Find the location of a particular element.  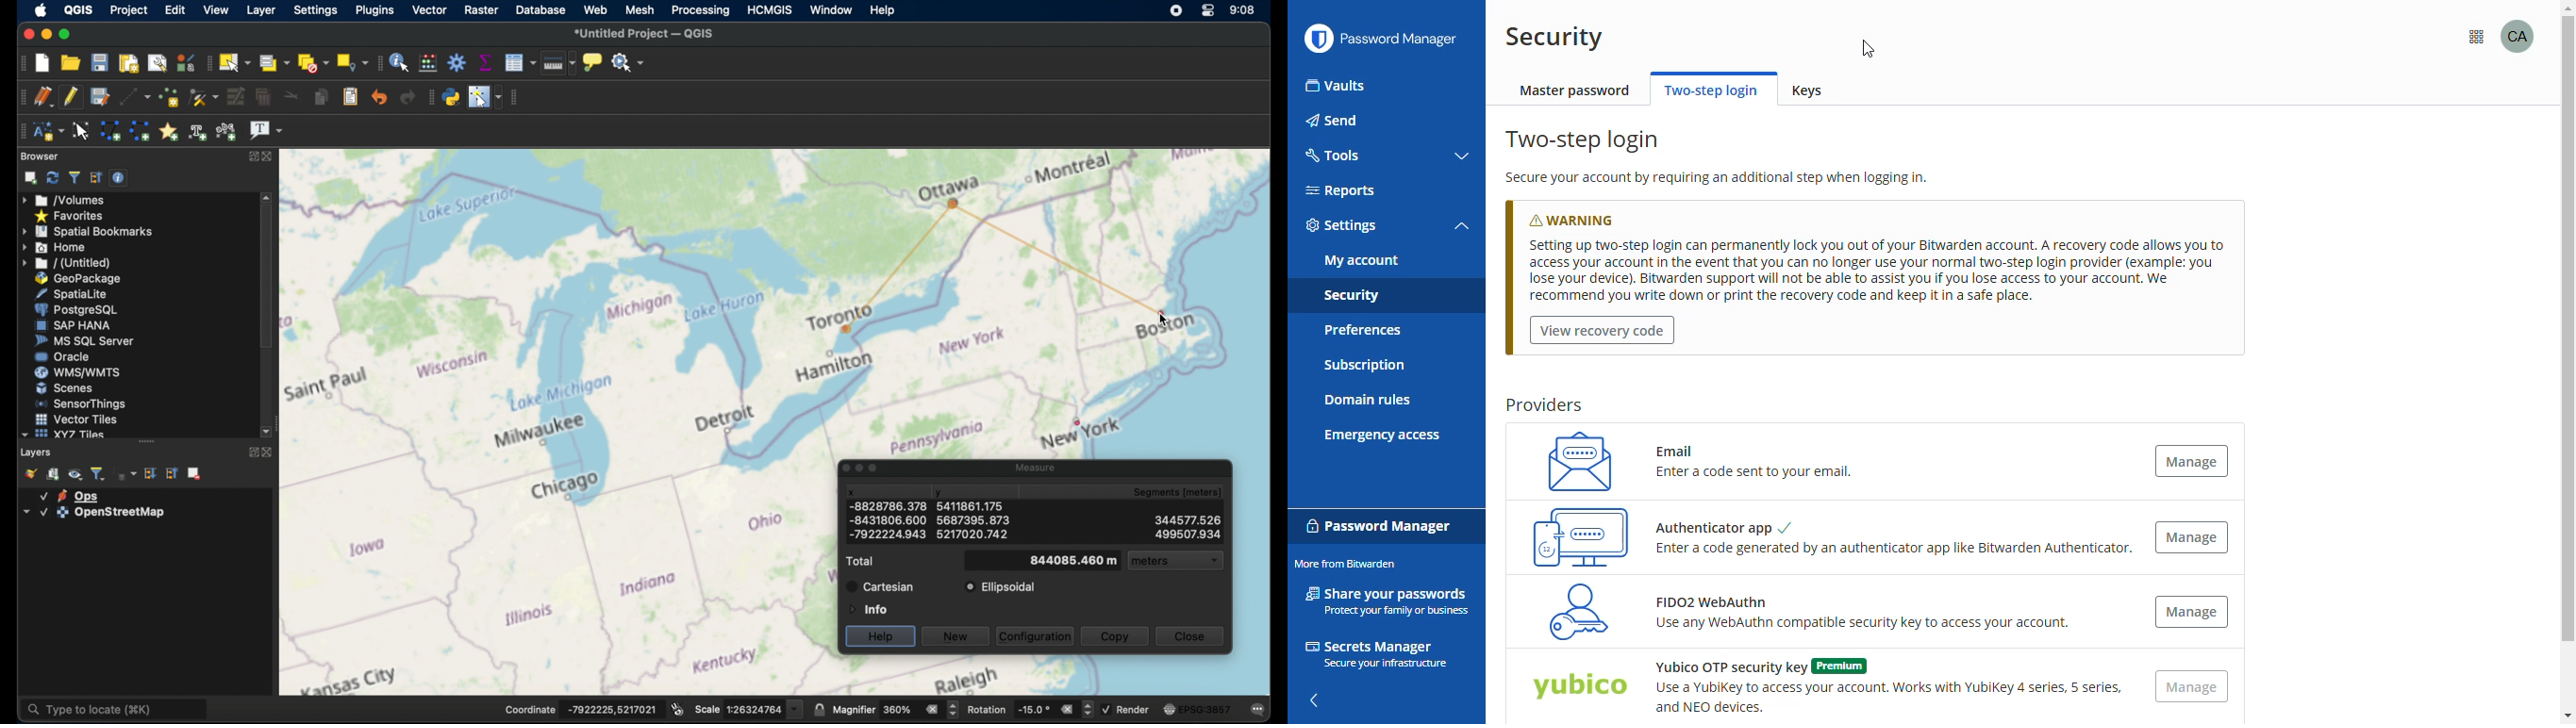

logo is located at coordinates (1318, 39).